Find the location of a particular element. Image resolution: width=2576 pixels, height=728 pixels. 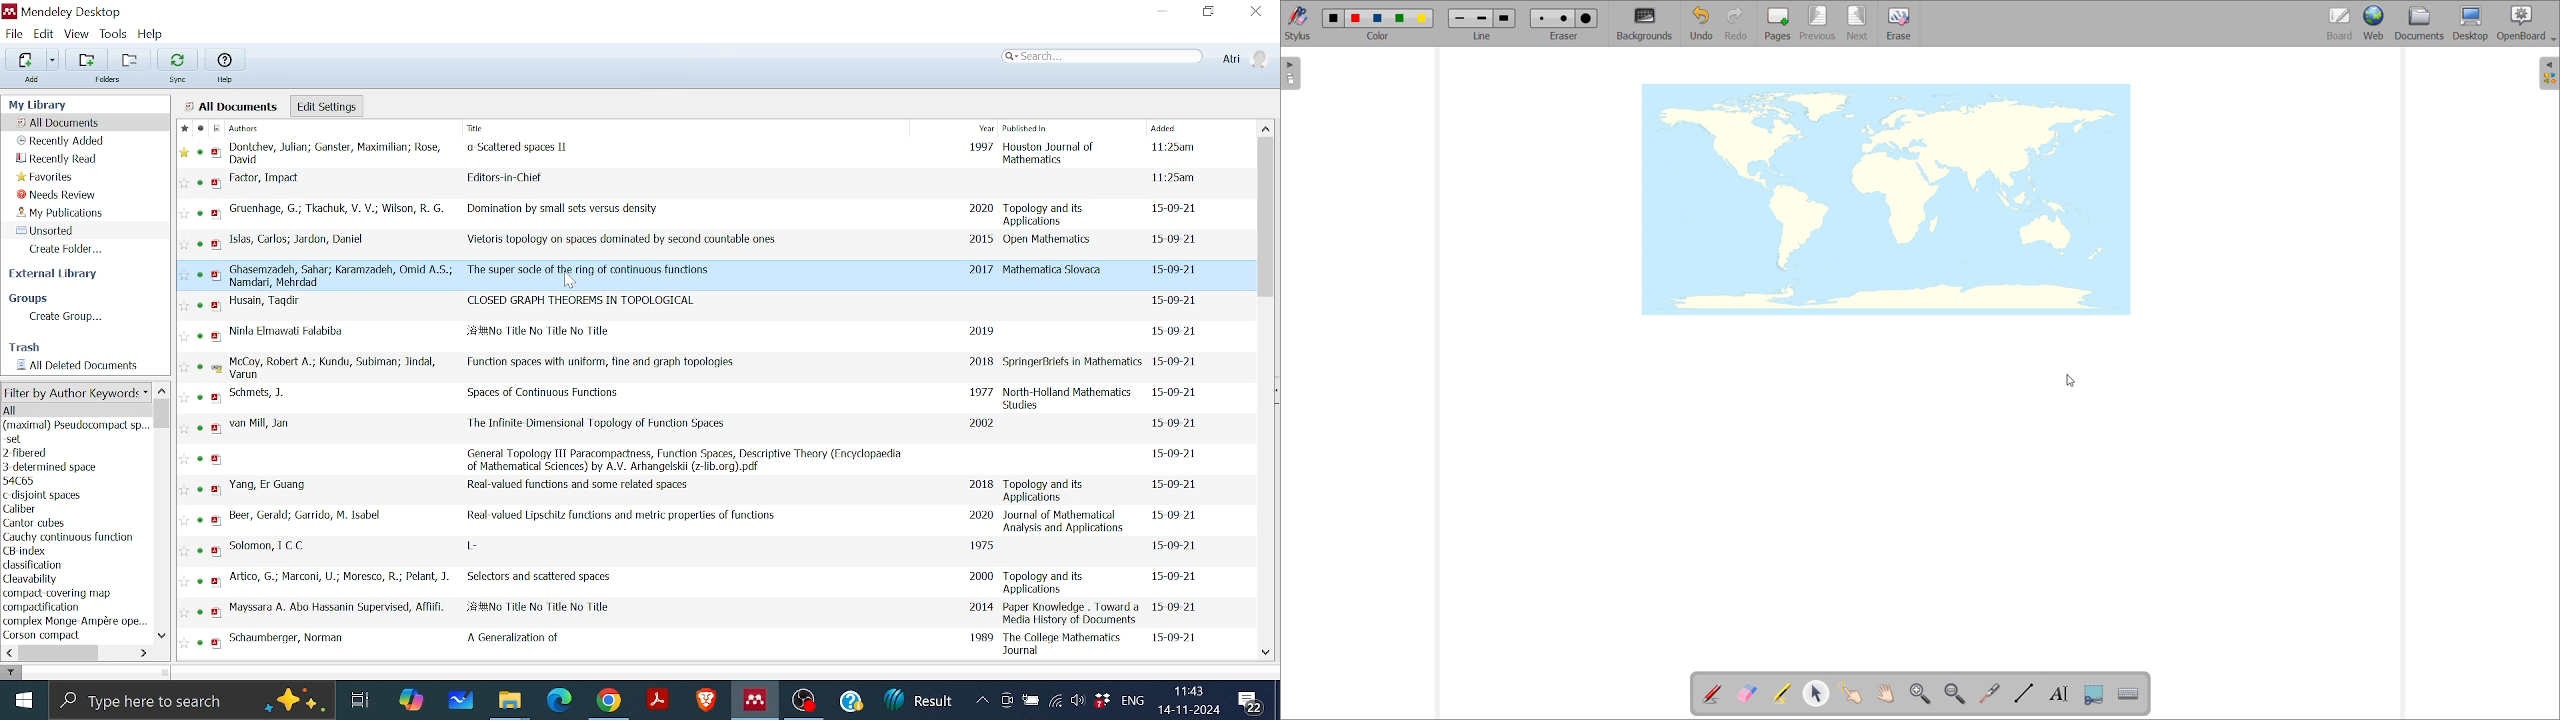

virtual laser pointer is located at coordinates (1990, 693).